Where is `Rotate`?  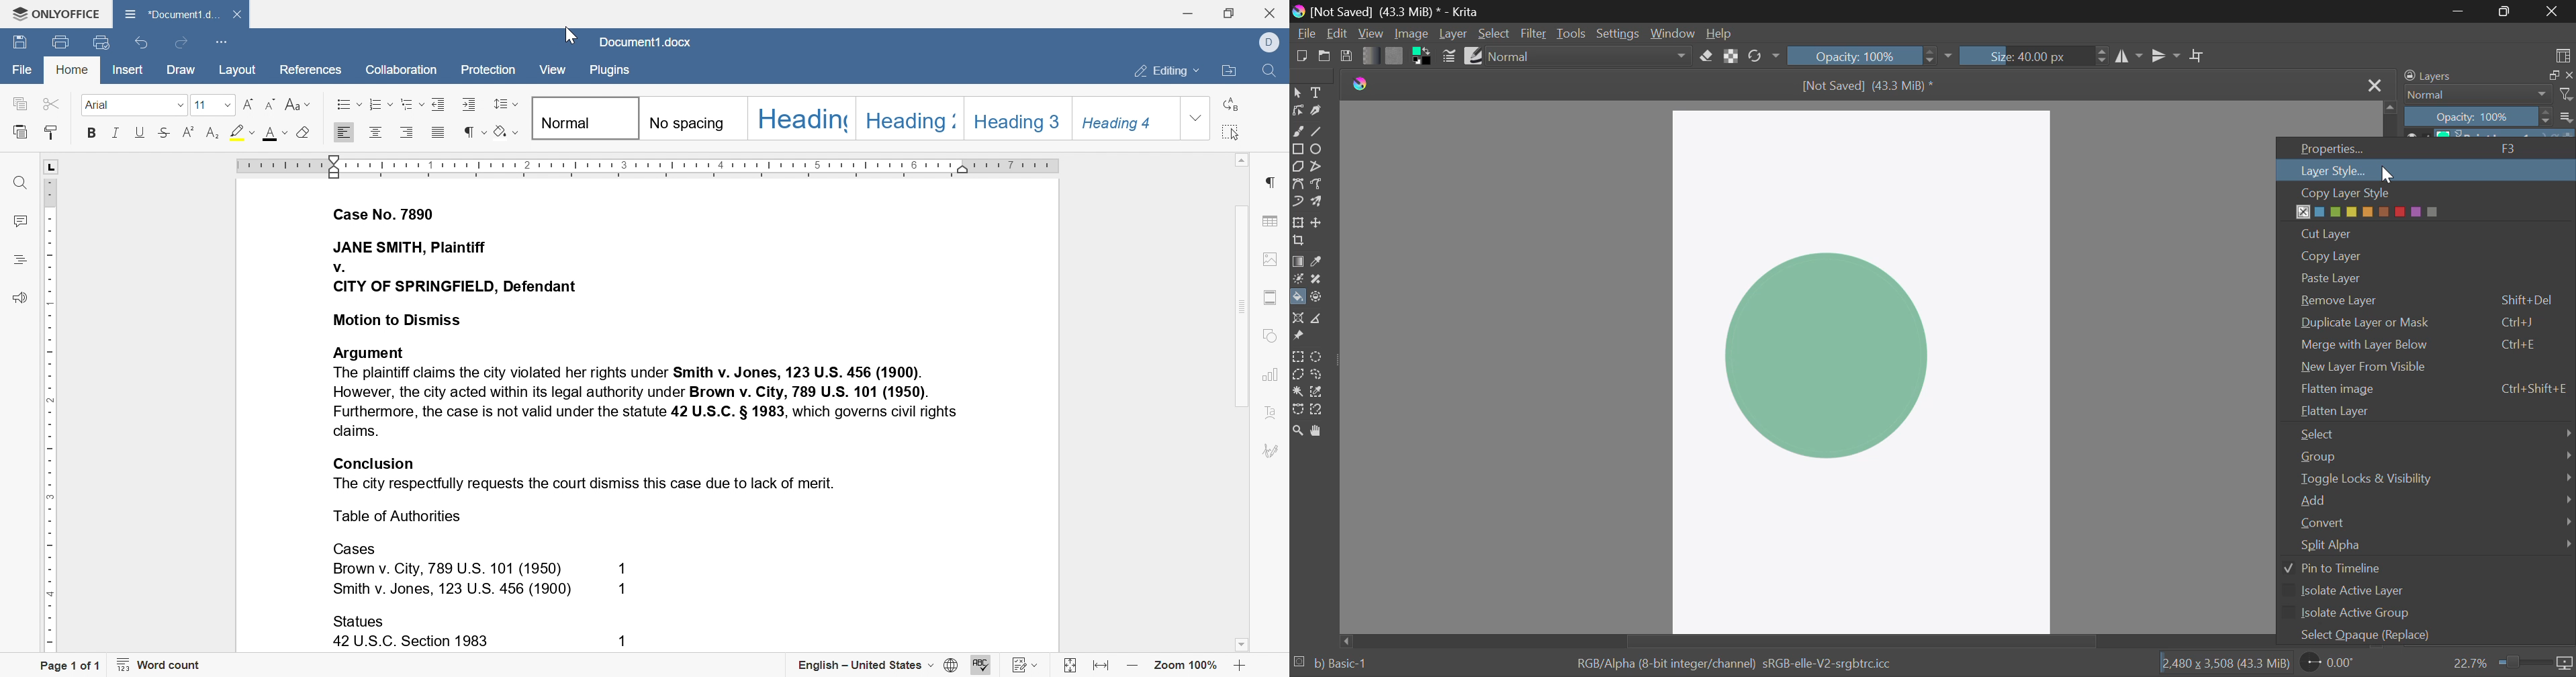 Rotate is located at coordinates (1764, 56).